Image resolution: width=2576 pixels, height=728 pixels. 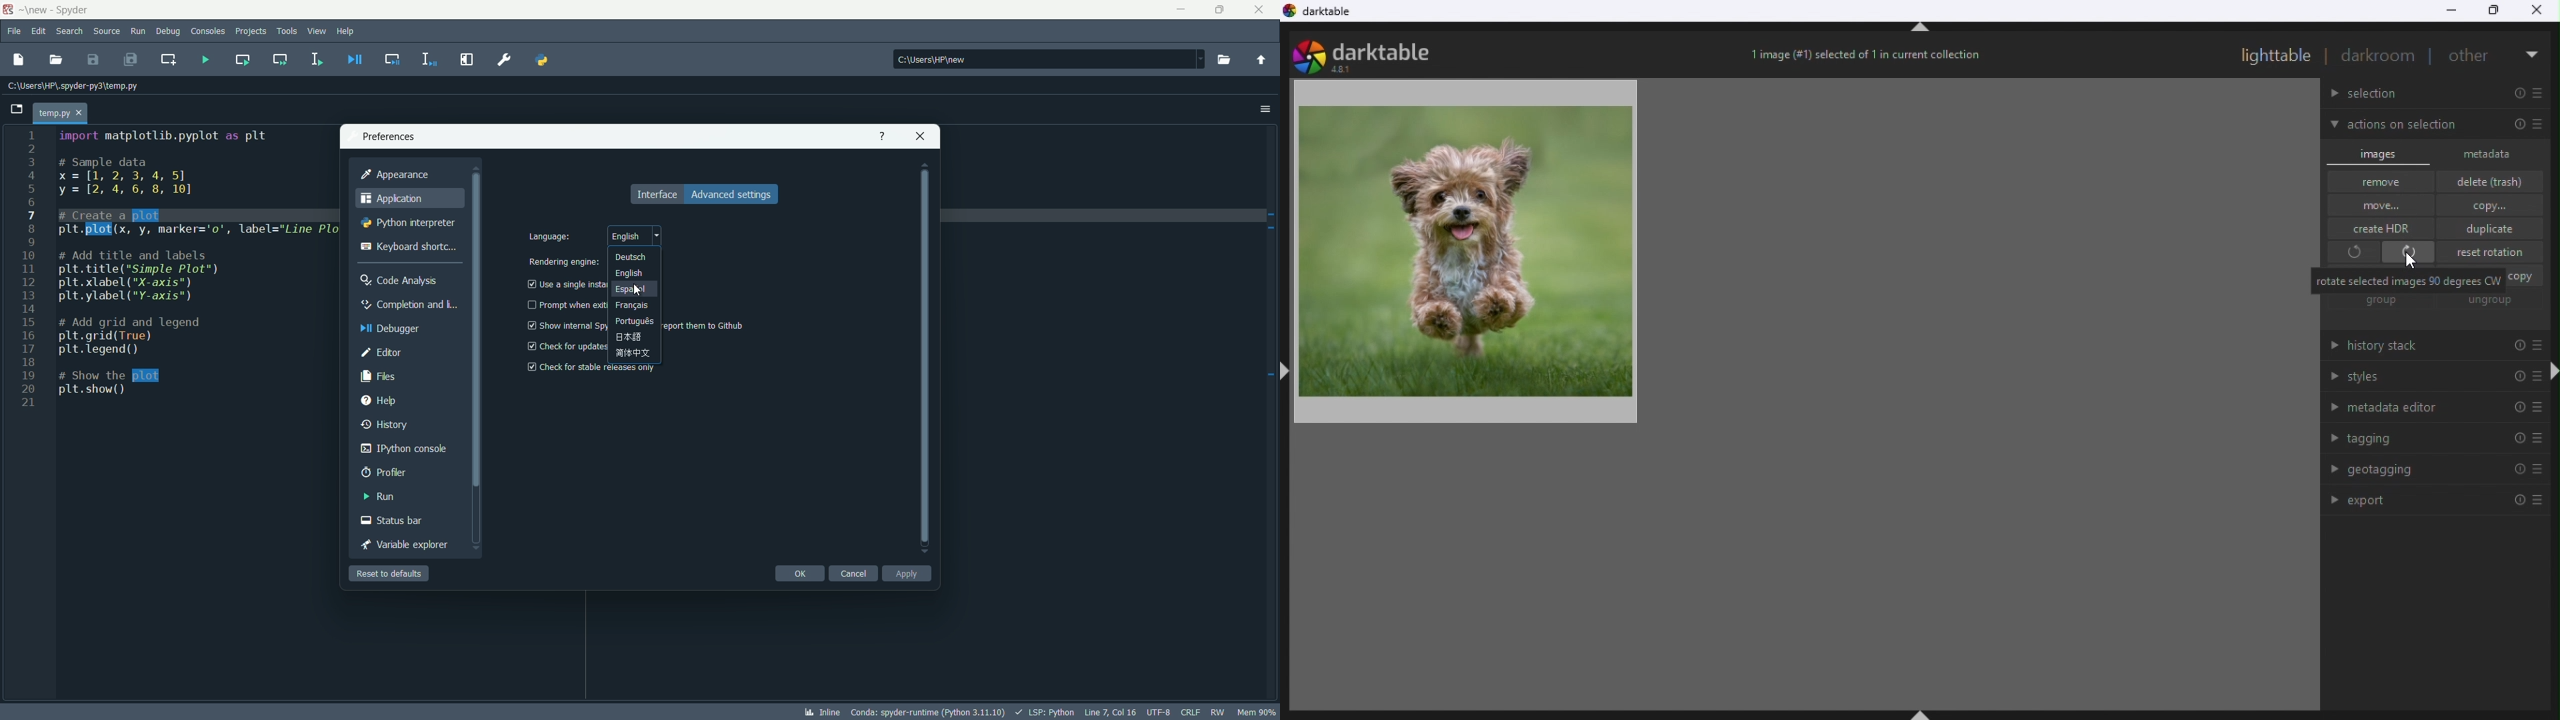 I want to click on folder name, so click(x=34, y=11).